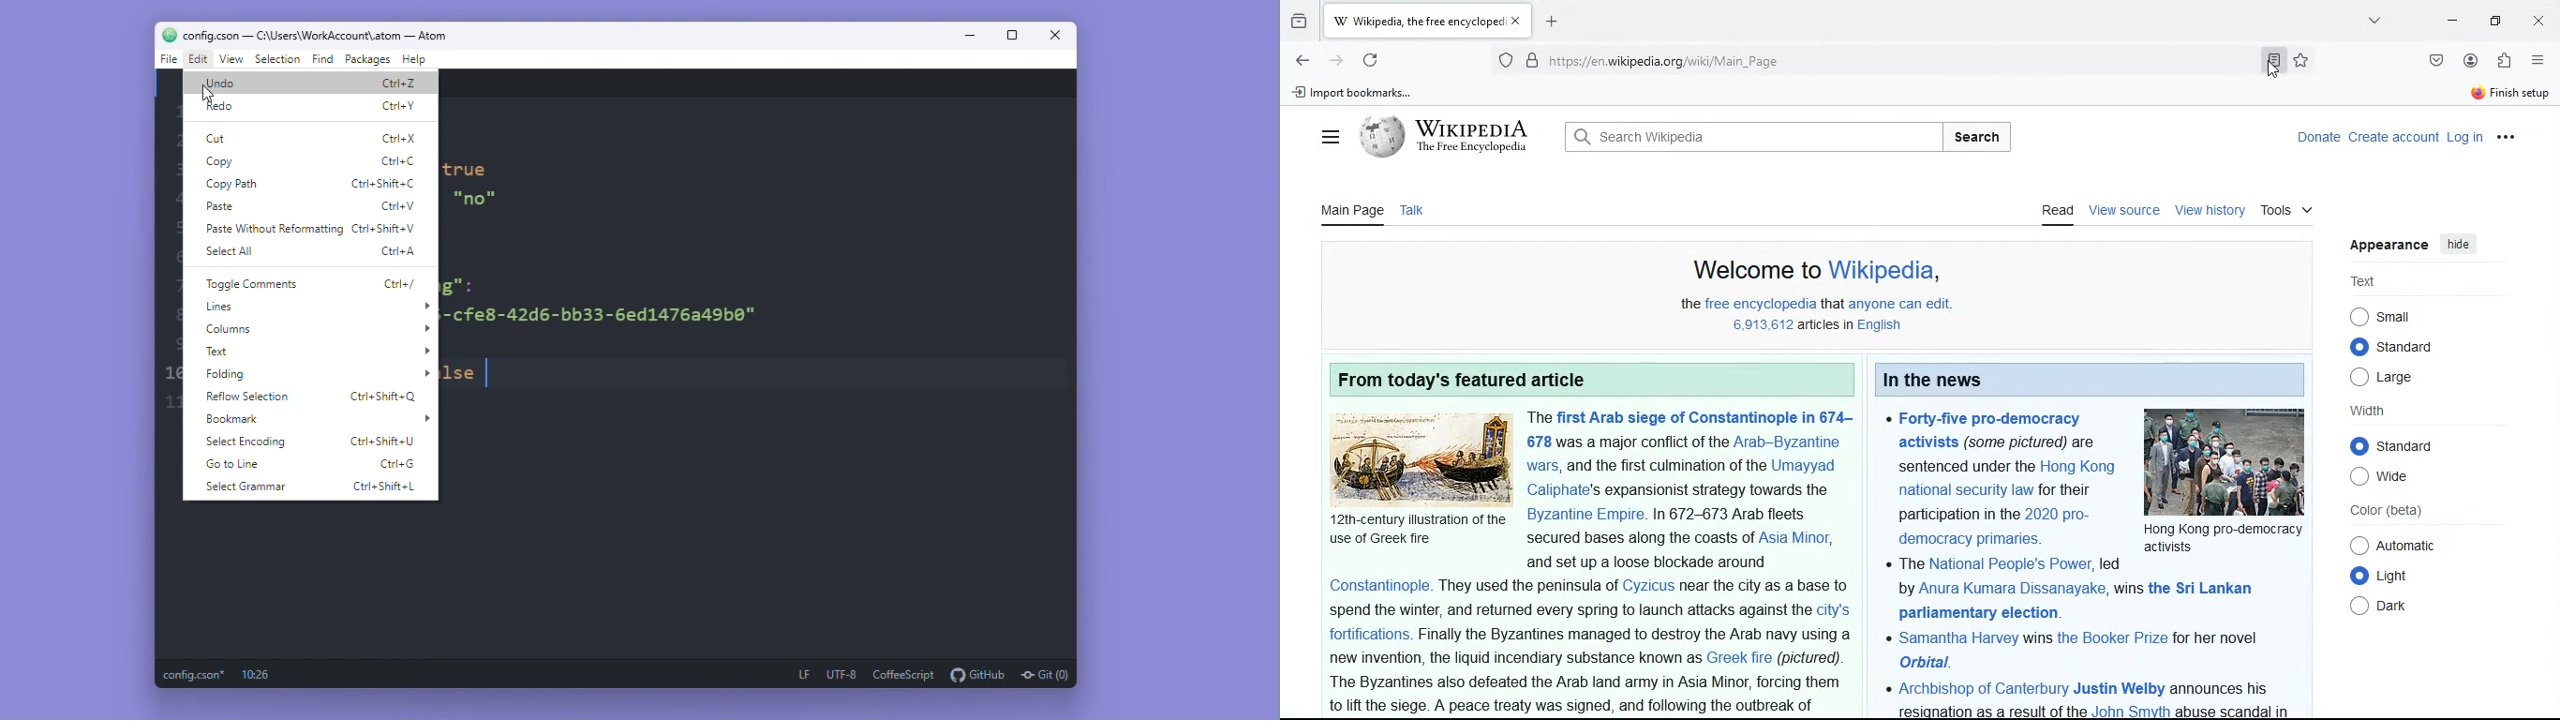  I want to click on light, so click(2391, 575).